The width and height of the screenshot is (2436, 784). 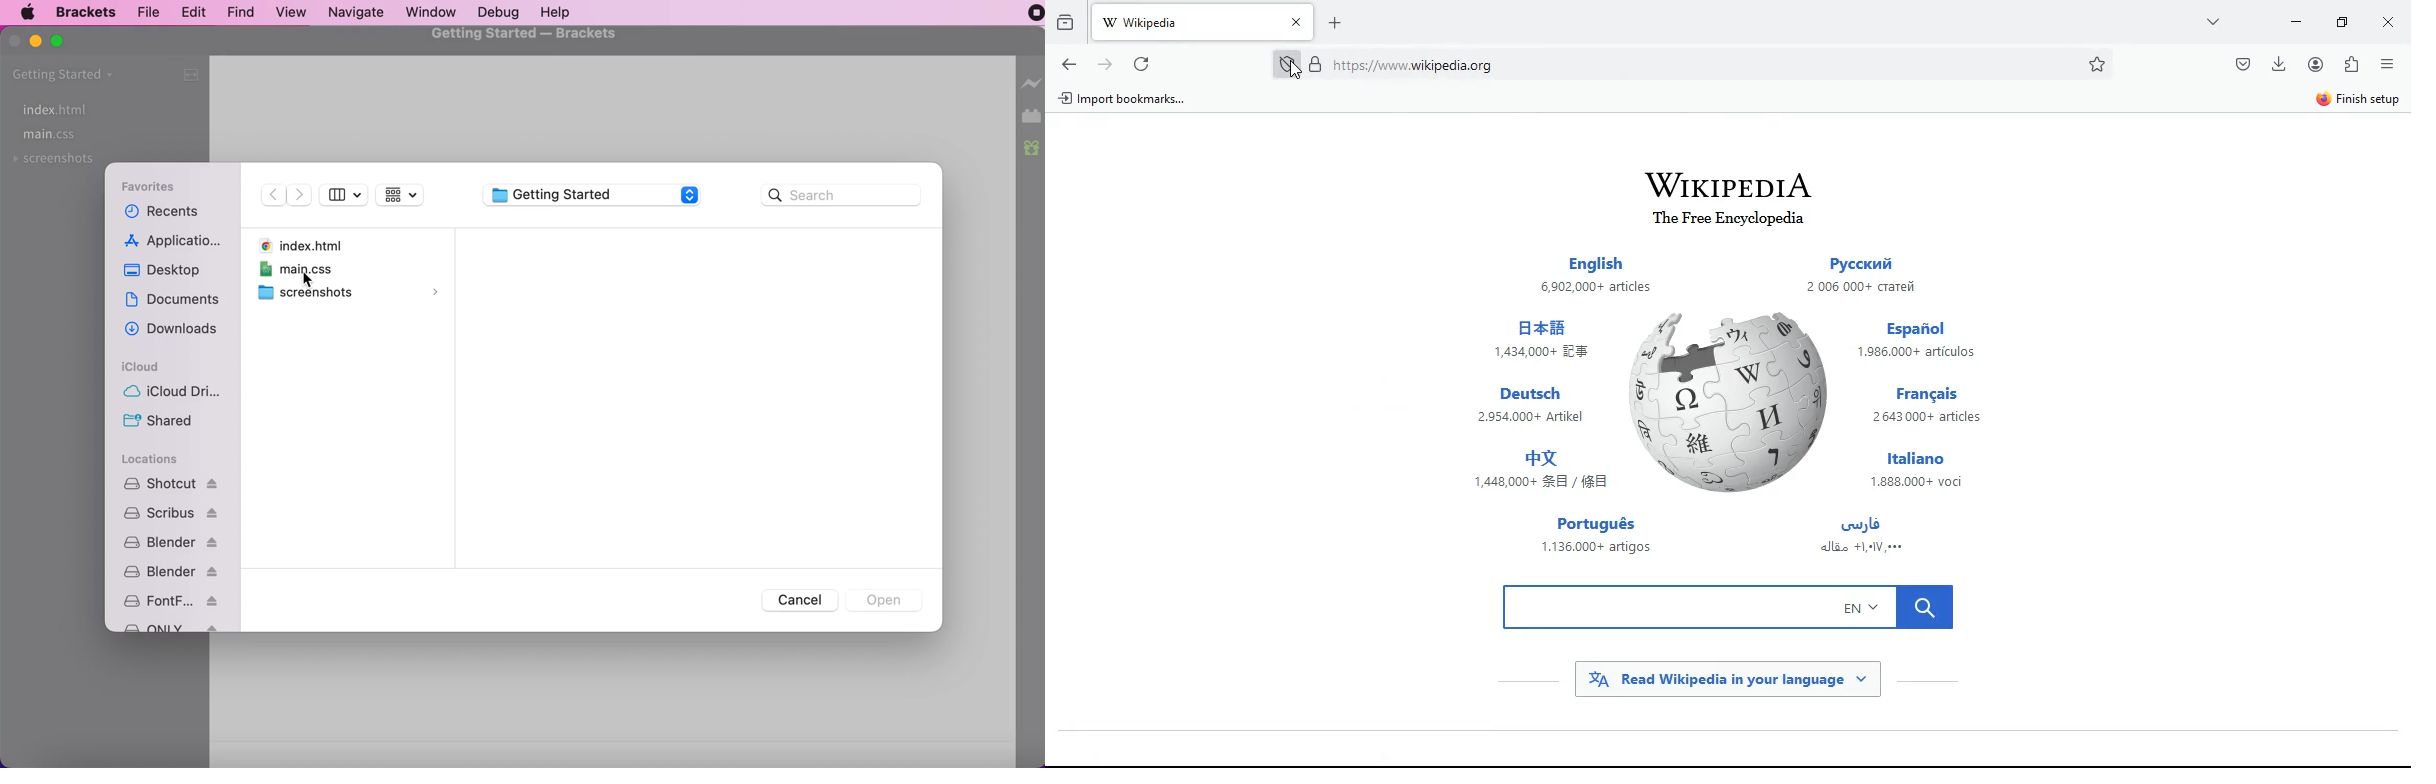 What do you see at coordinates (887, 600) in the screenshot?
I see `open` at bounding box center [887, 600].